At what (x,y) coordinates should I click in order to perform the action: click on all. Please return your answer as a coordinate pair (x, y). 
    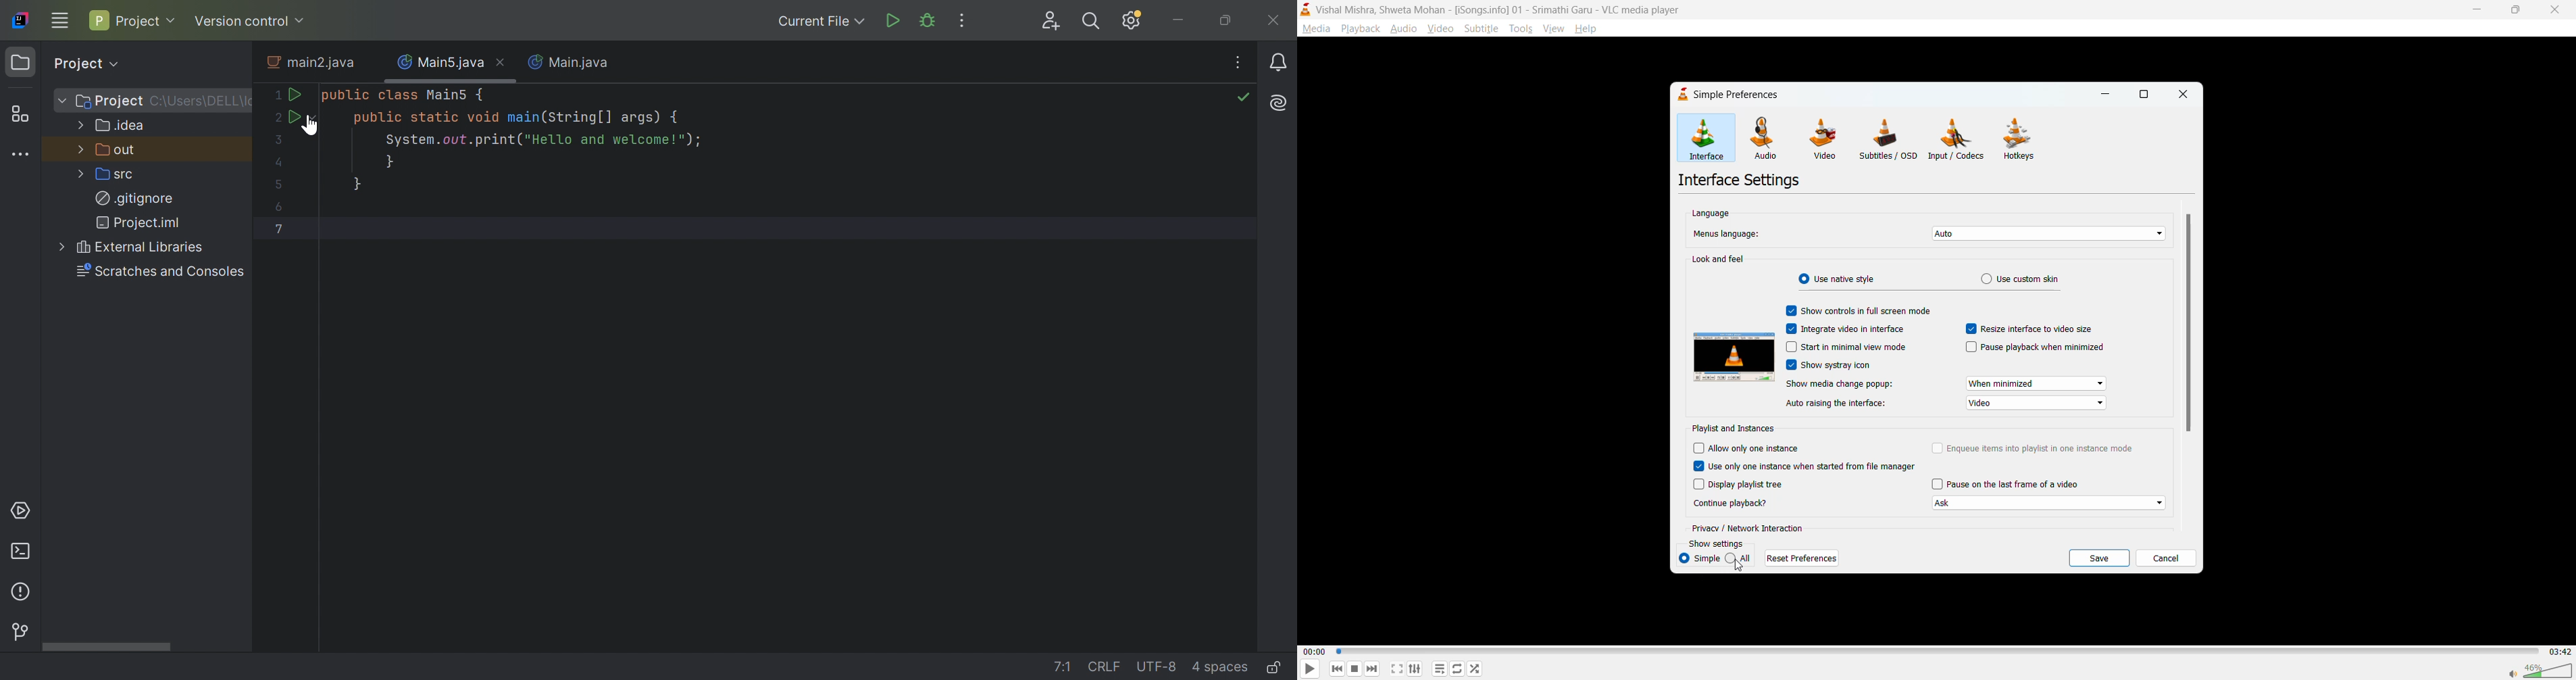
    Looking at the image, I should click on (1742, 559).